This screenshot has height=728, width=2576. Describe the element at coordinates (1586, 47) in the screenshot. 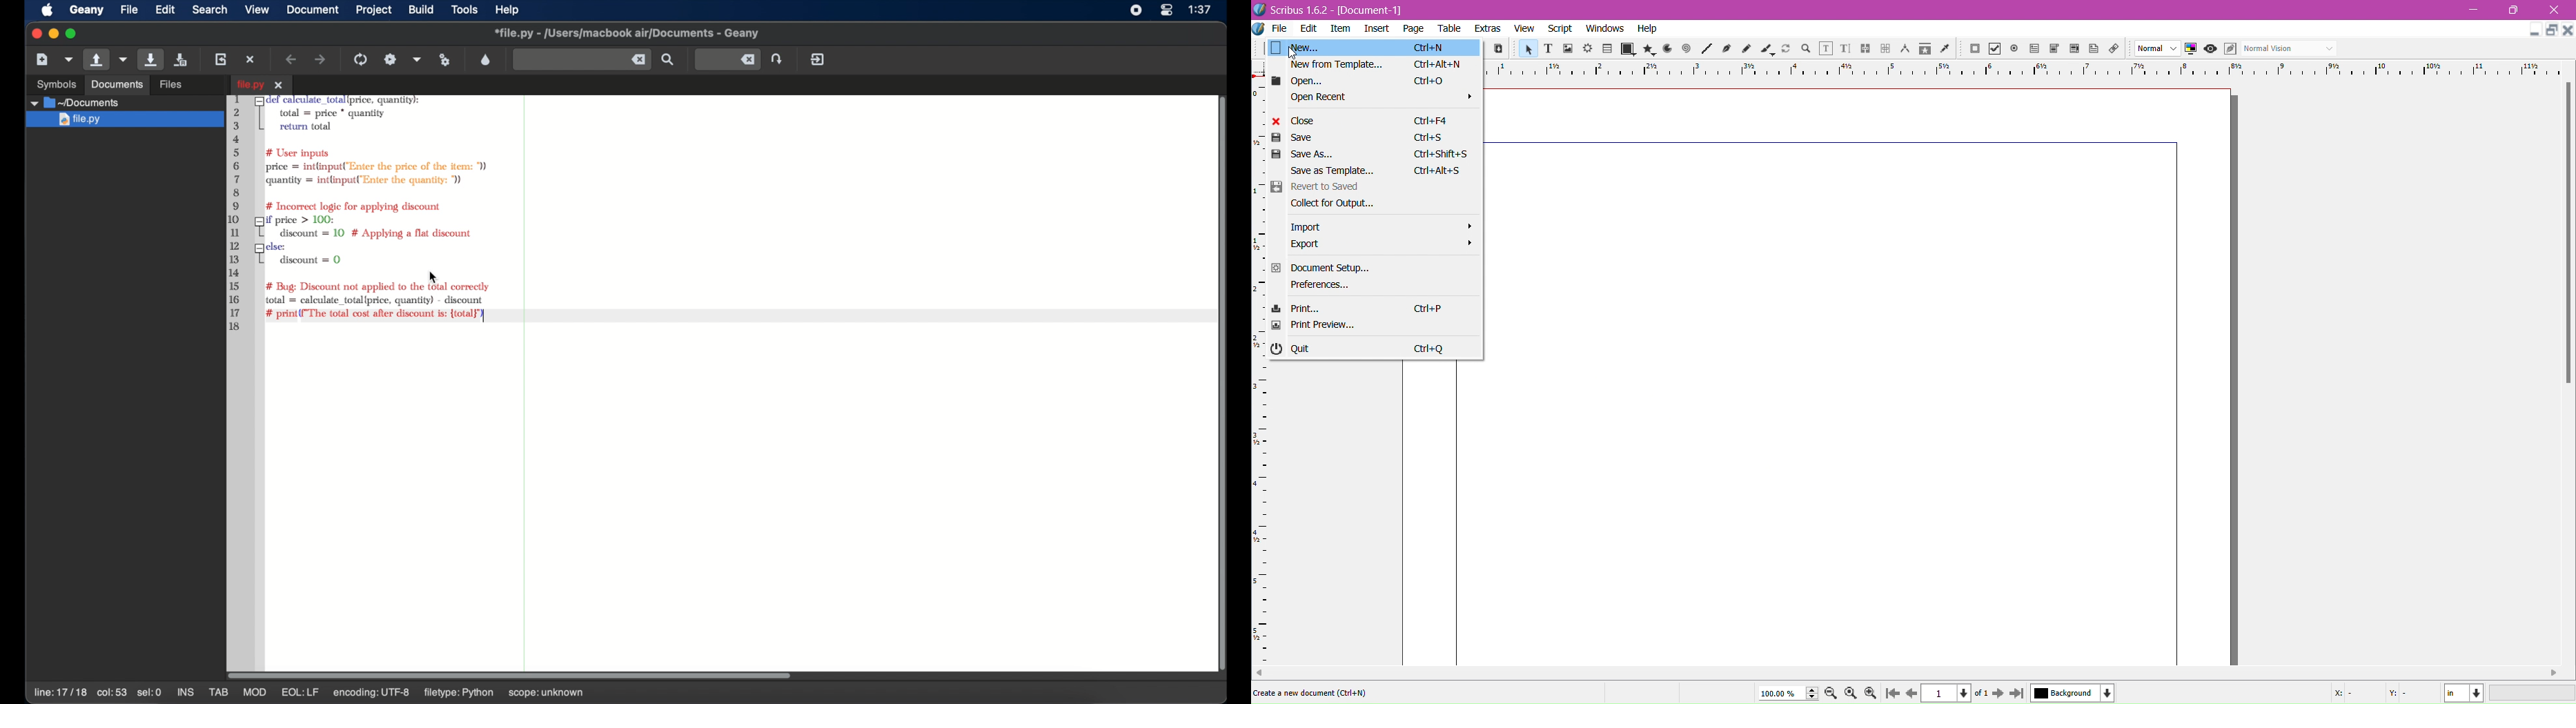

I see `icon` at that location.